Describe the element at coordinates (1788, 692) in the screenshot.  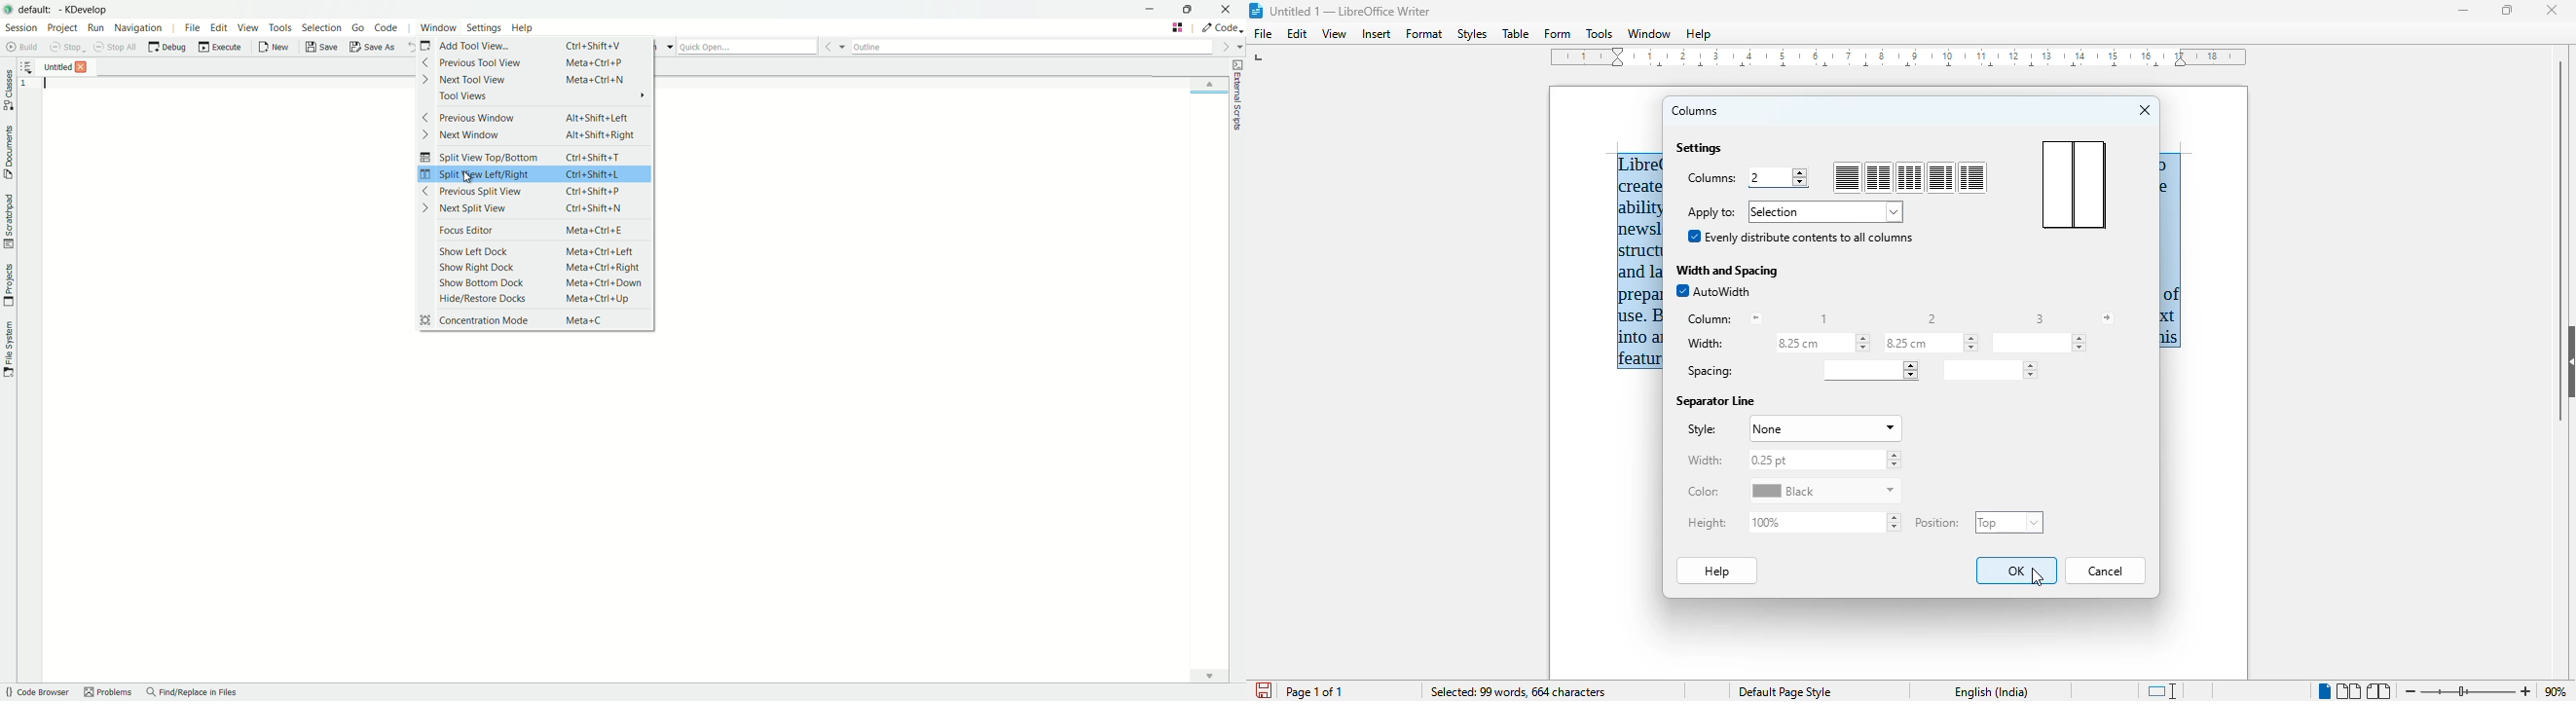
I see `Default page style` at that location.